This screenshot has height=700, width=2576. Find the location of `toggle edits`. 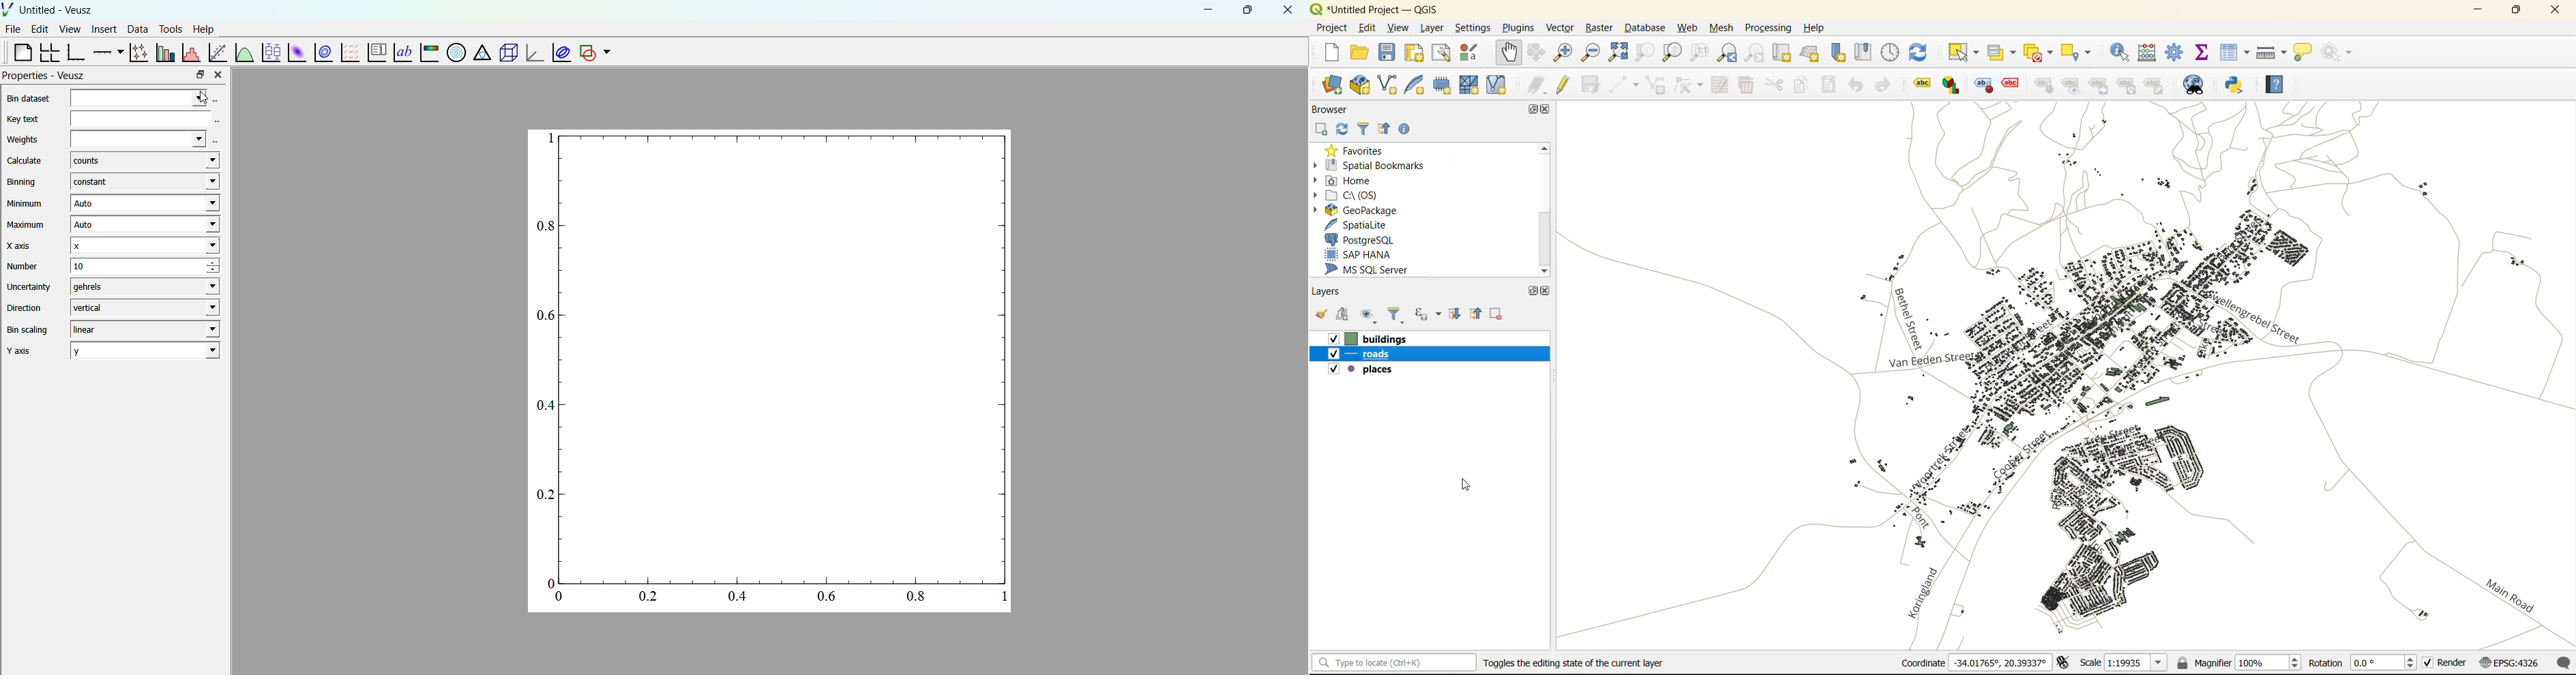

toggle edits is located at coordinates (1563, 86).